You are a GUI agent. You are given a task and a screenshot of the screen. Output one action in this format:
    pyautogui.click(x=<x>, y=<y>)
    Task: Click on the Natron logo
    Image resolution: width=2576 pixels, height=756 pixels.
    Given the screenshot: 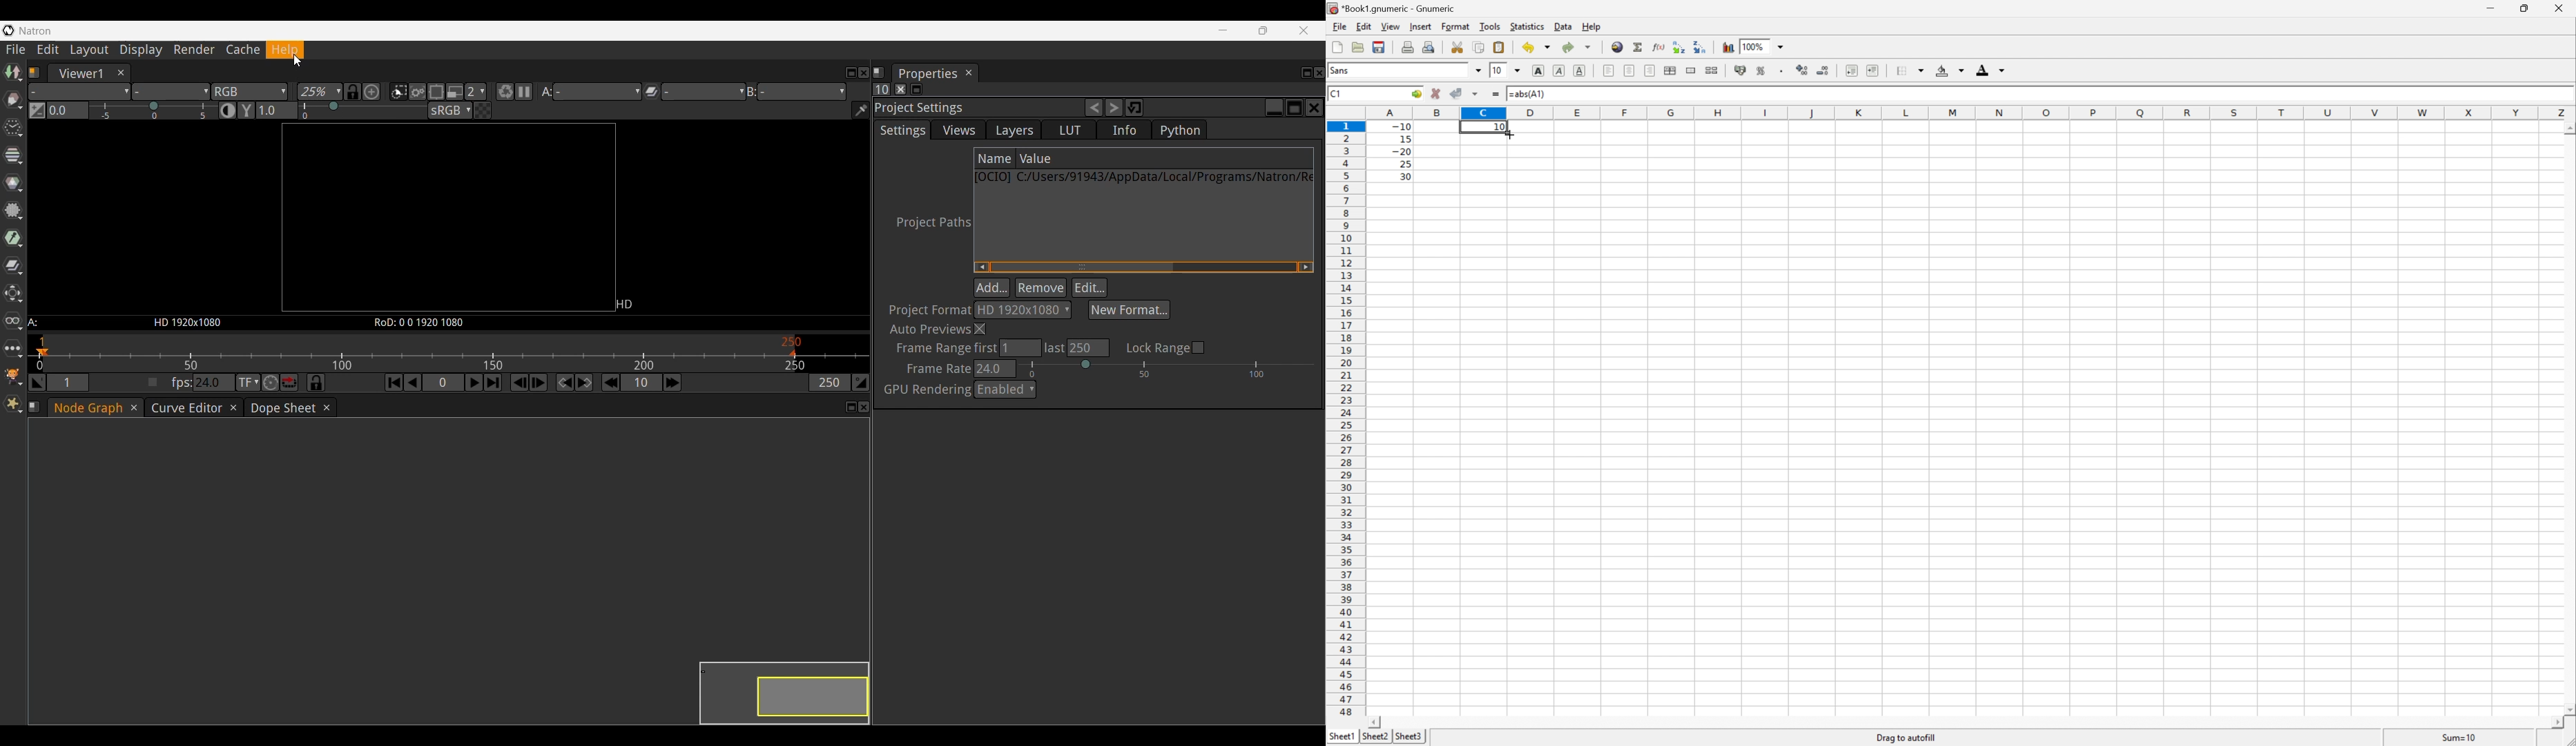 What is the action you would take?
    pyautogui.click(x=8, y=30)
    